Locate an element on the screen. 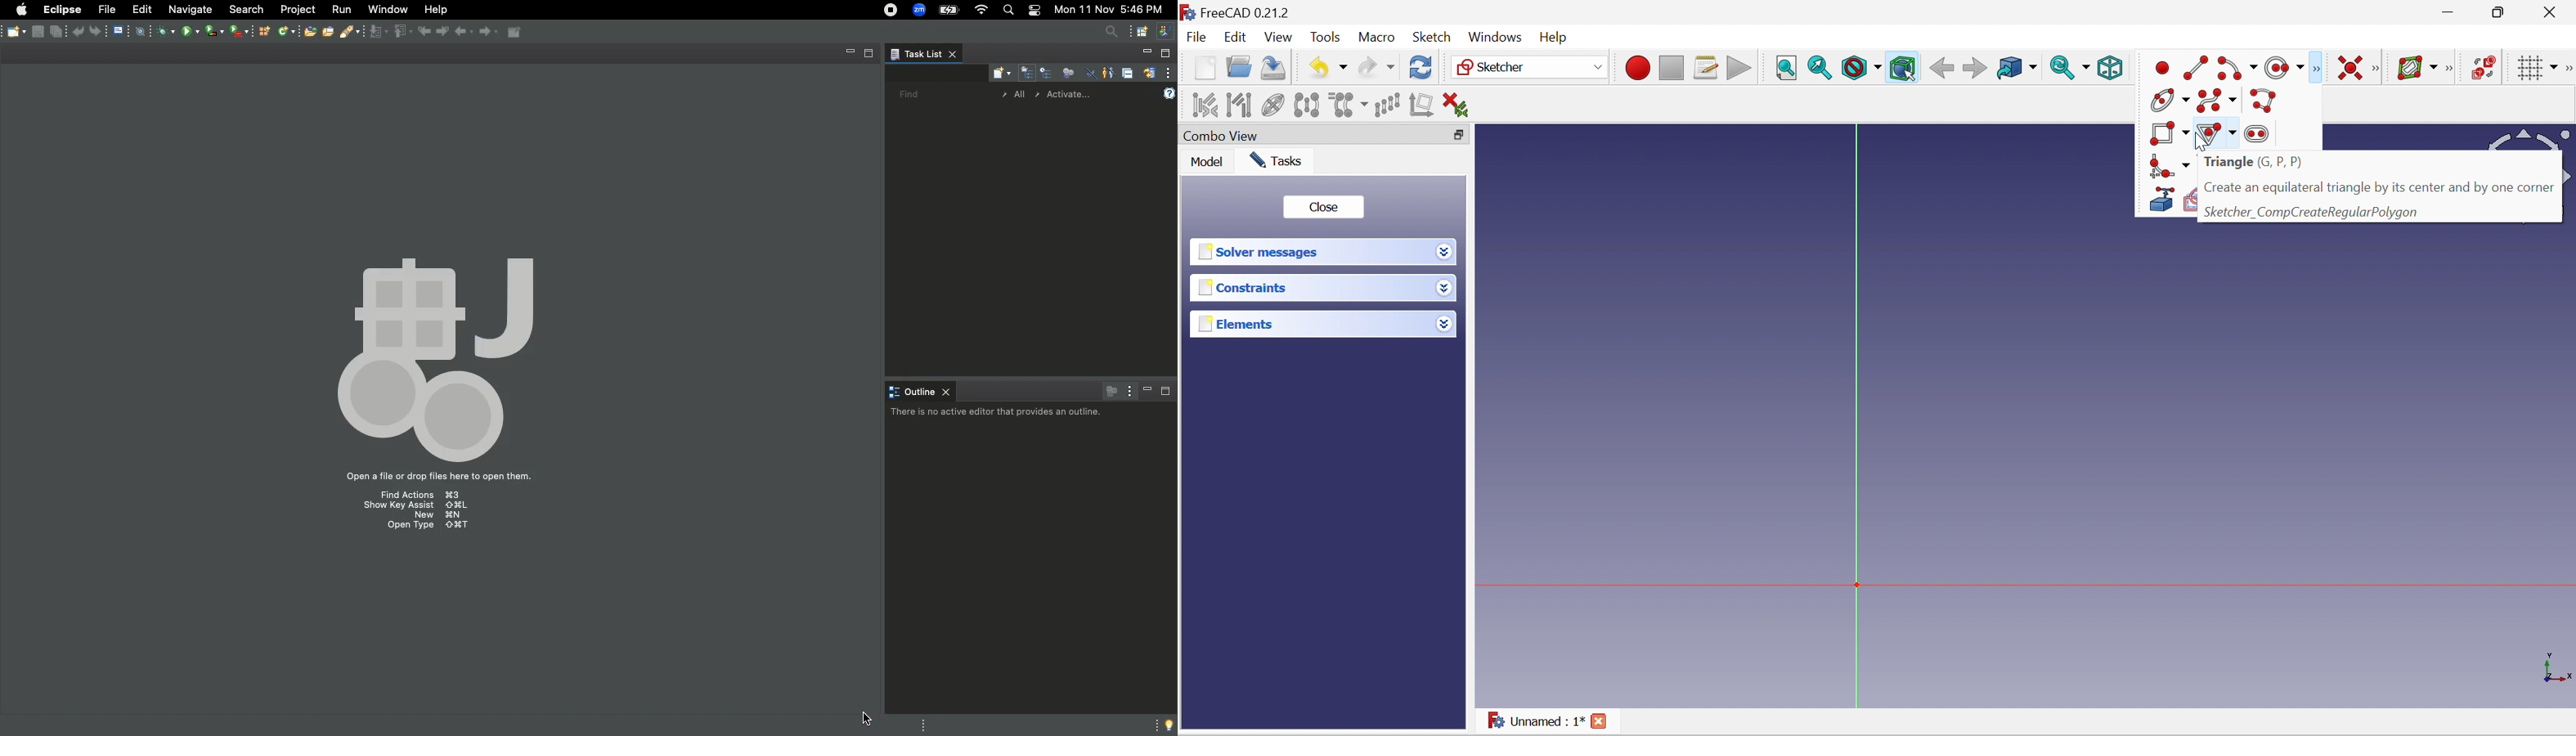 The height and width of the screenshot is (756, 2576). Drop down is located at coordinates (1445, 289).